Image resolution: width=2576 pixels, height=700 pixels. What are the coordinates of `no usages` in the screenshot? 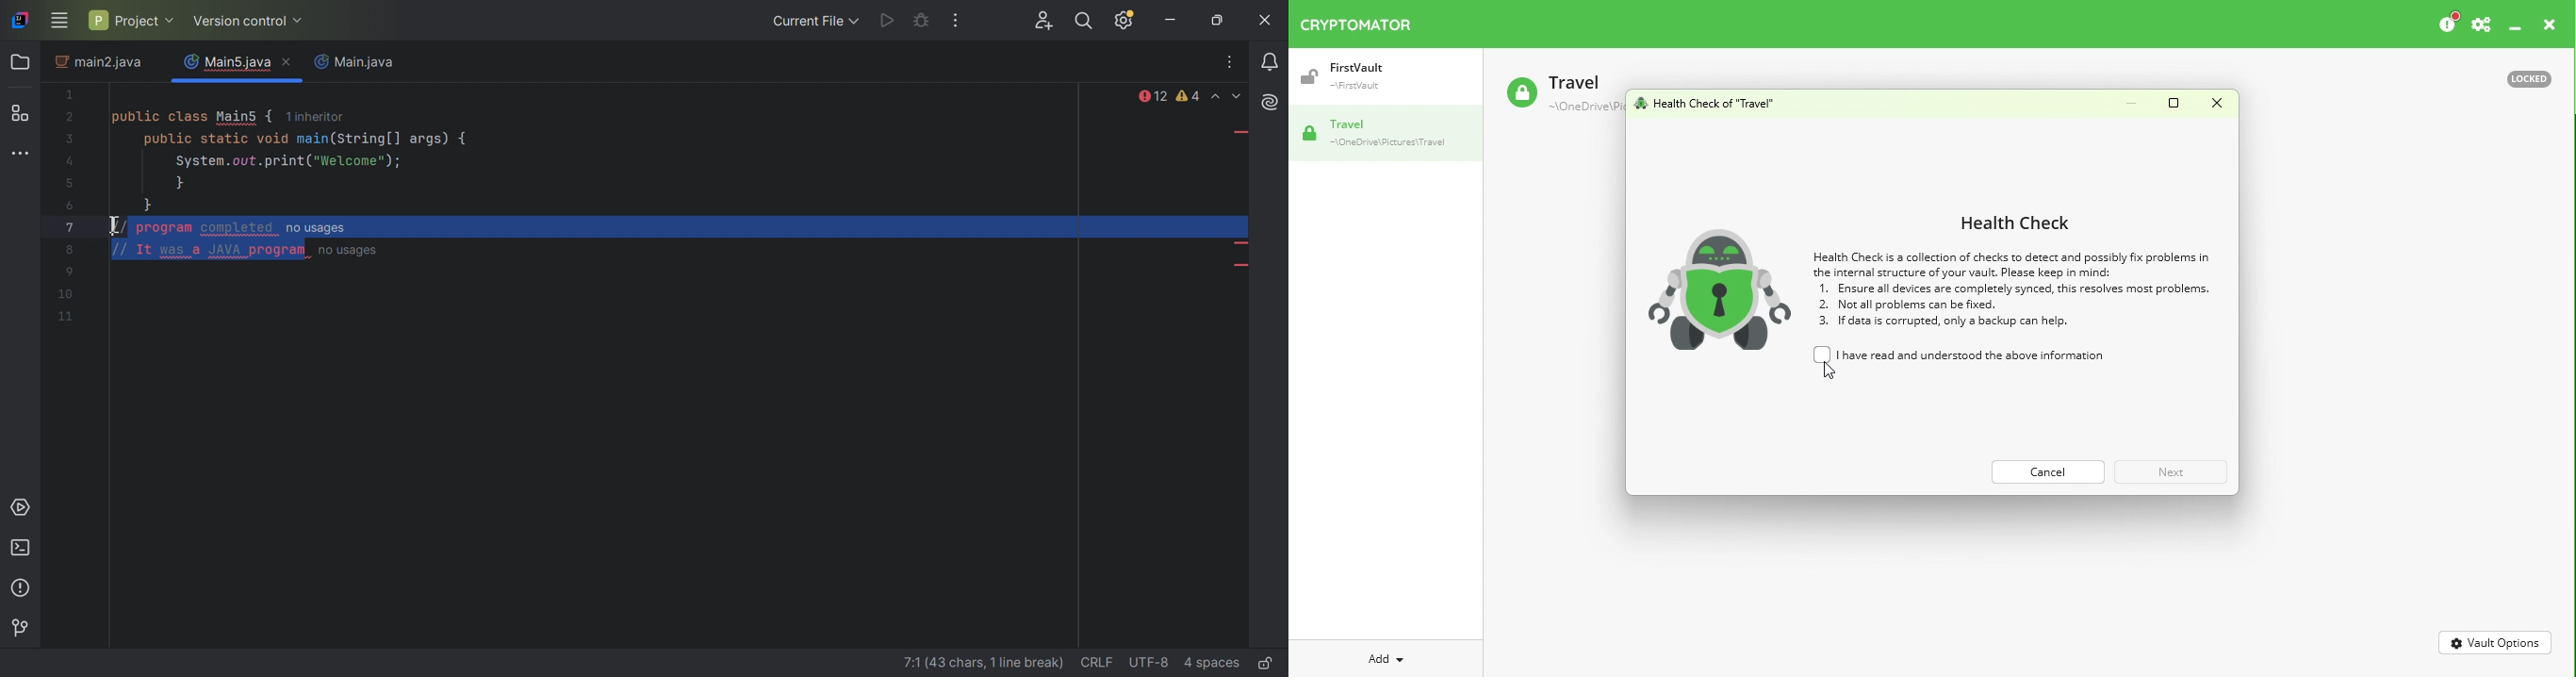 It's located at (349, 251).